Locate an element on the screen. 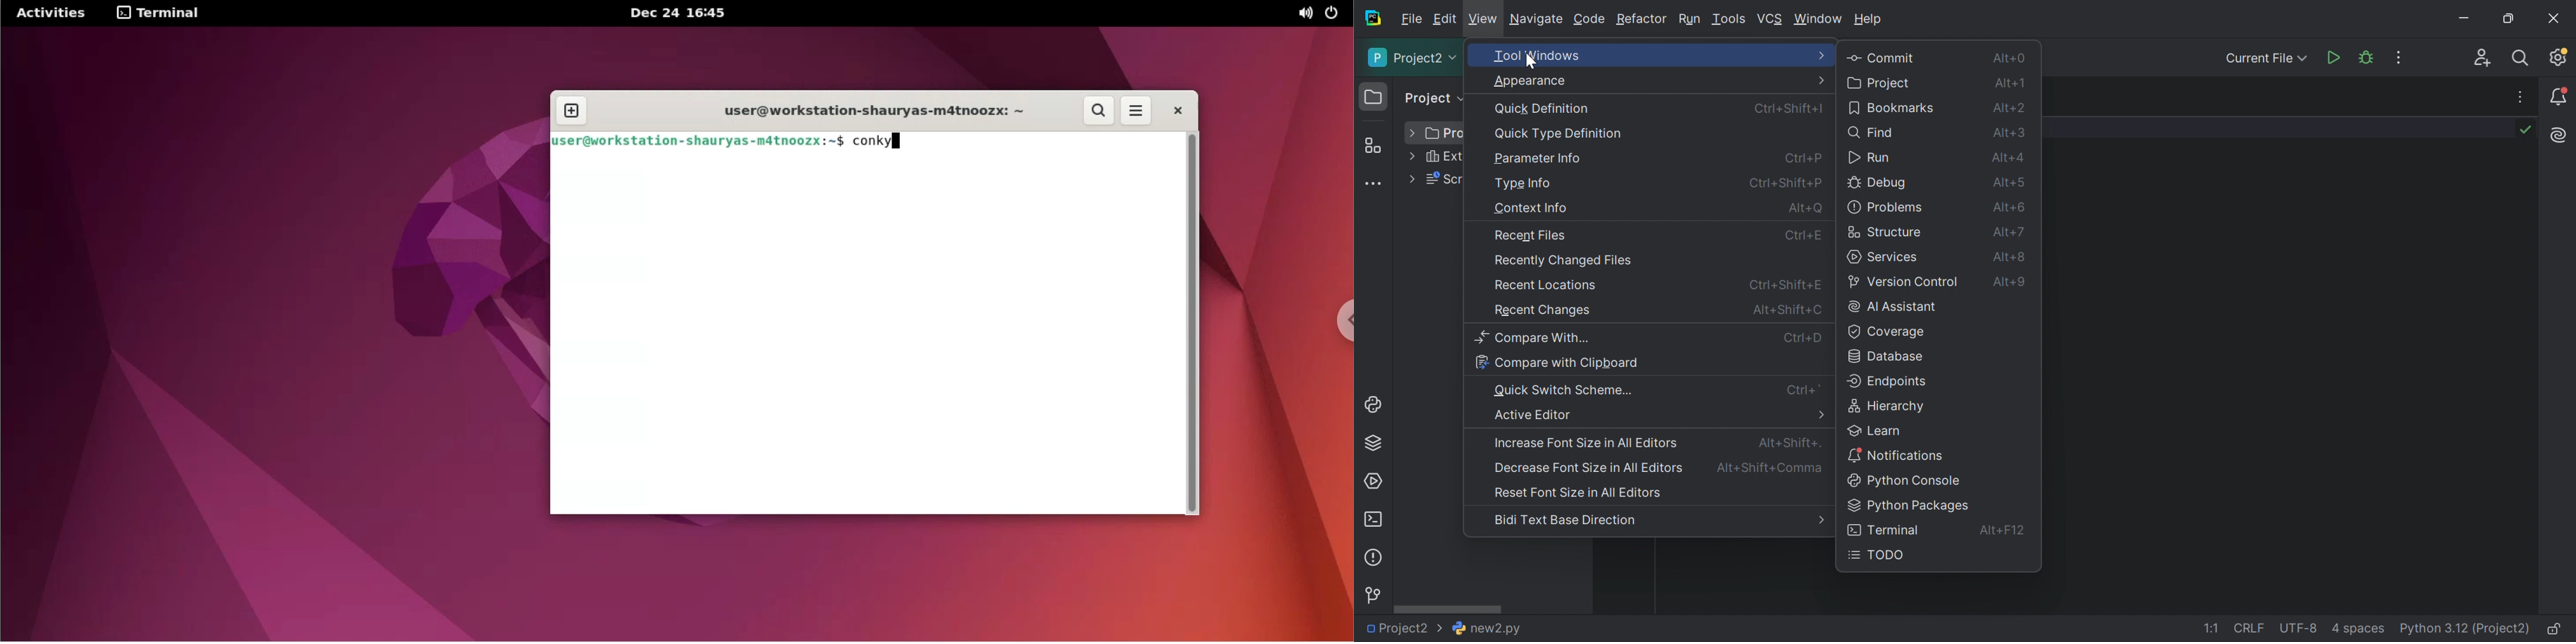 The width and height of the screenshot is (2576, 644). Run is located at coordinates (1690, 21).